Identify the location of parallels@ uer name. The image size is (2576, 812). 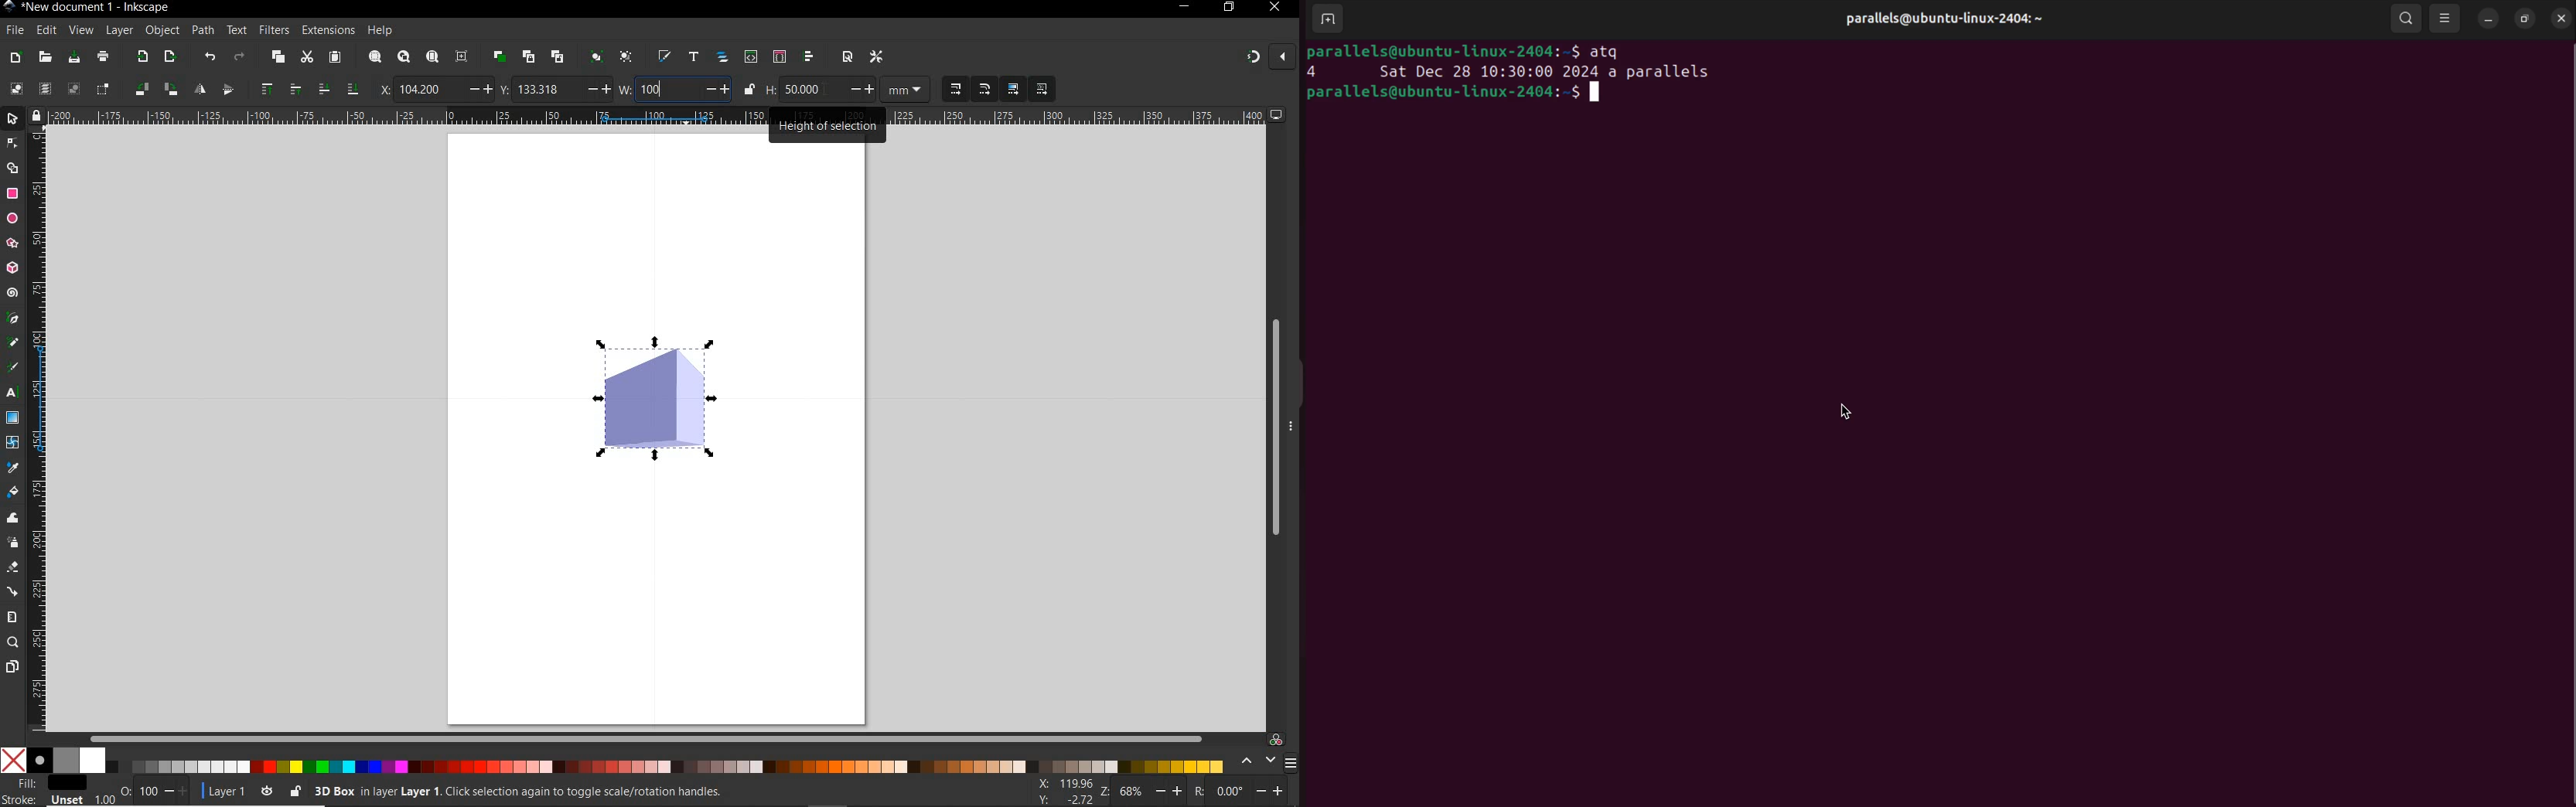
(1953, 21).